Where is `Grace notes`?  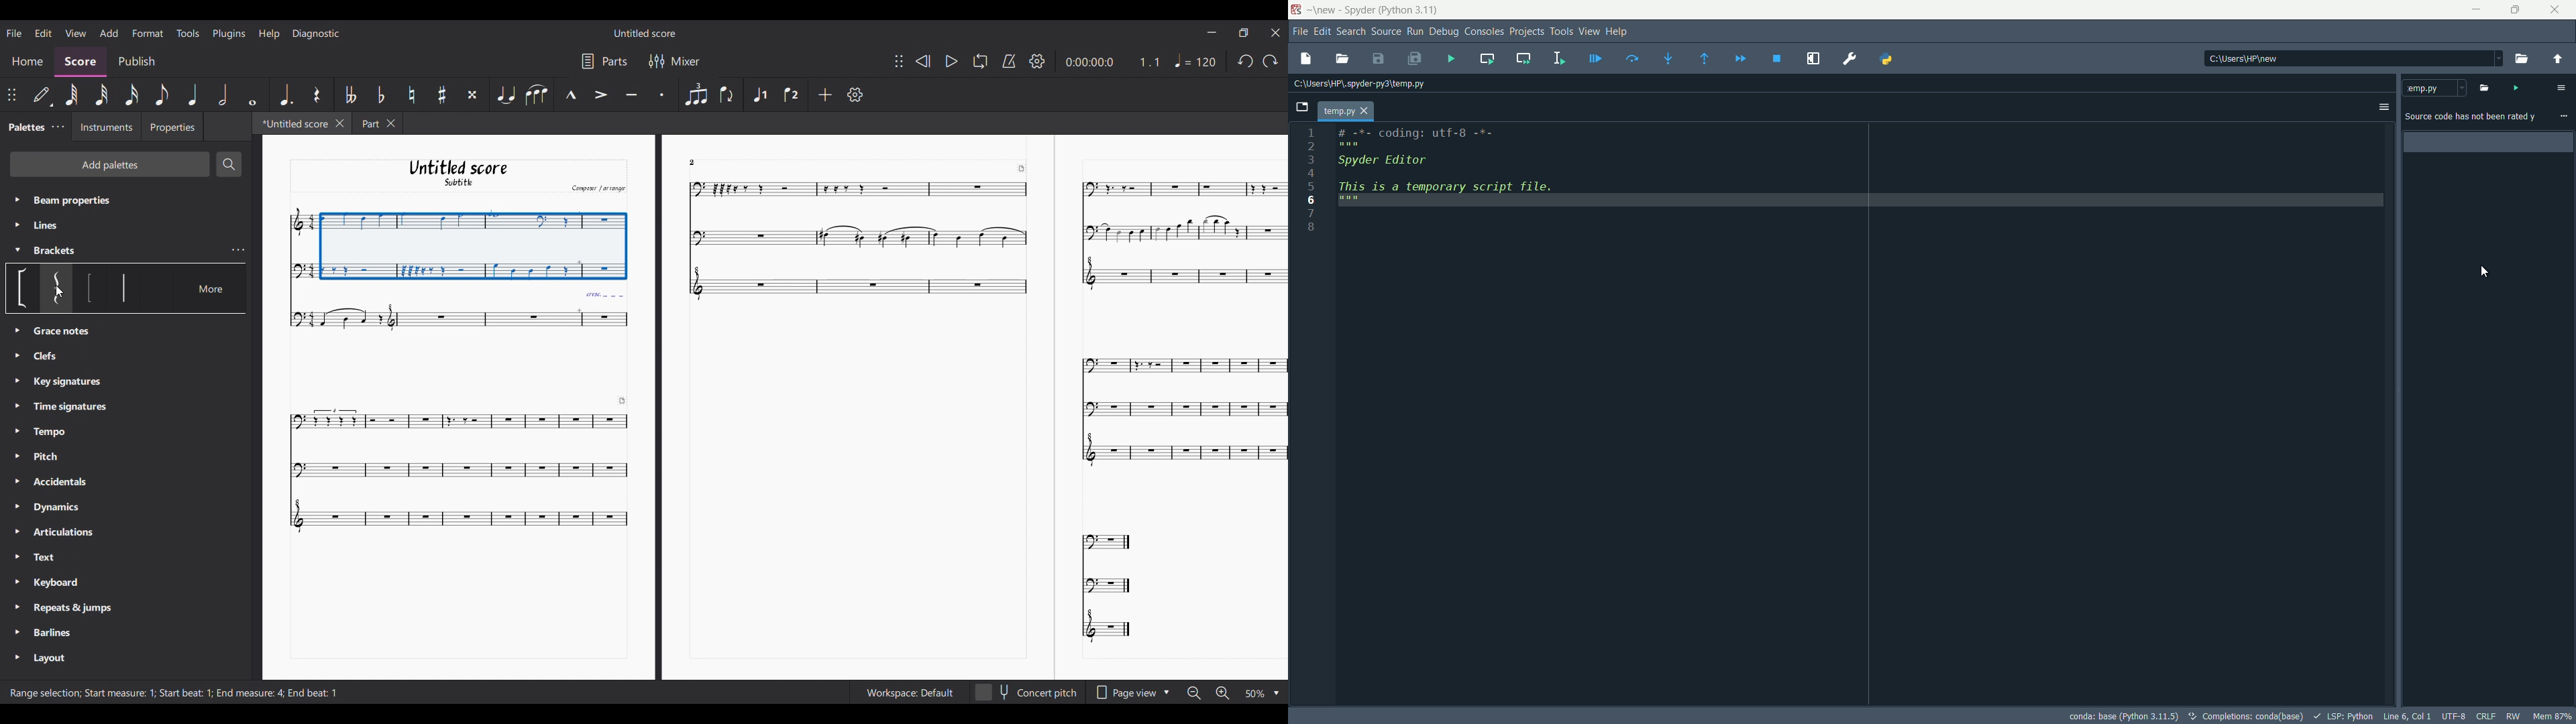 Grace notes is located at coordinates (50, 357).